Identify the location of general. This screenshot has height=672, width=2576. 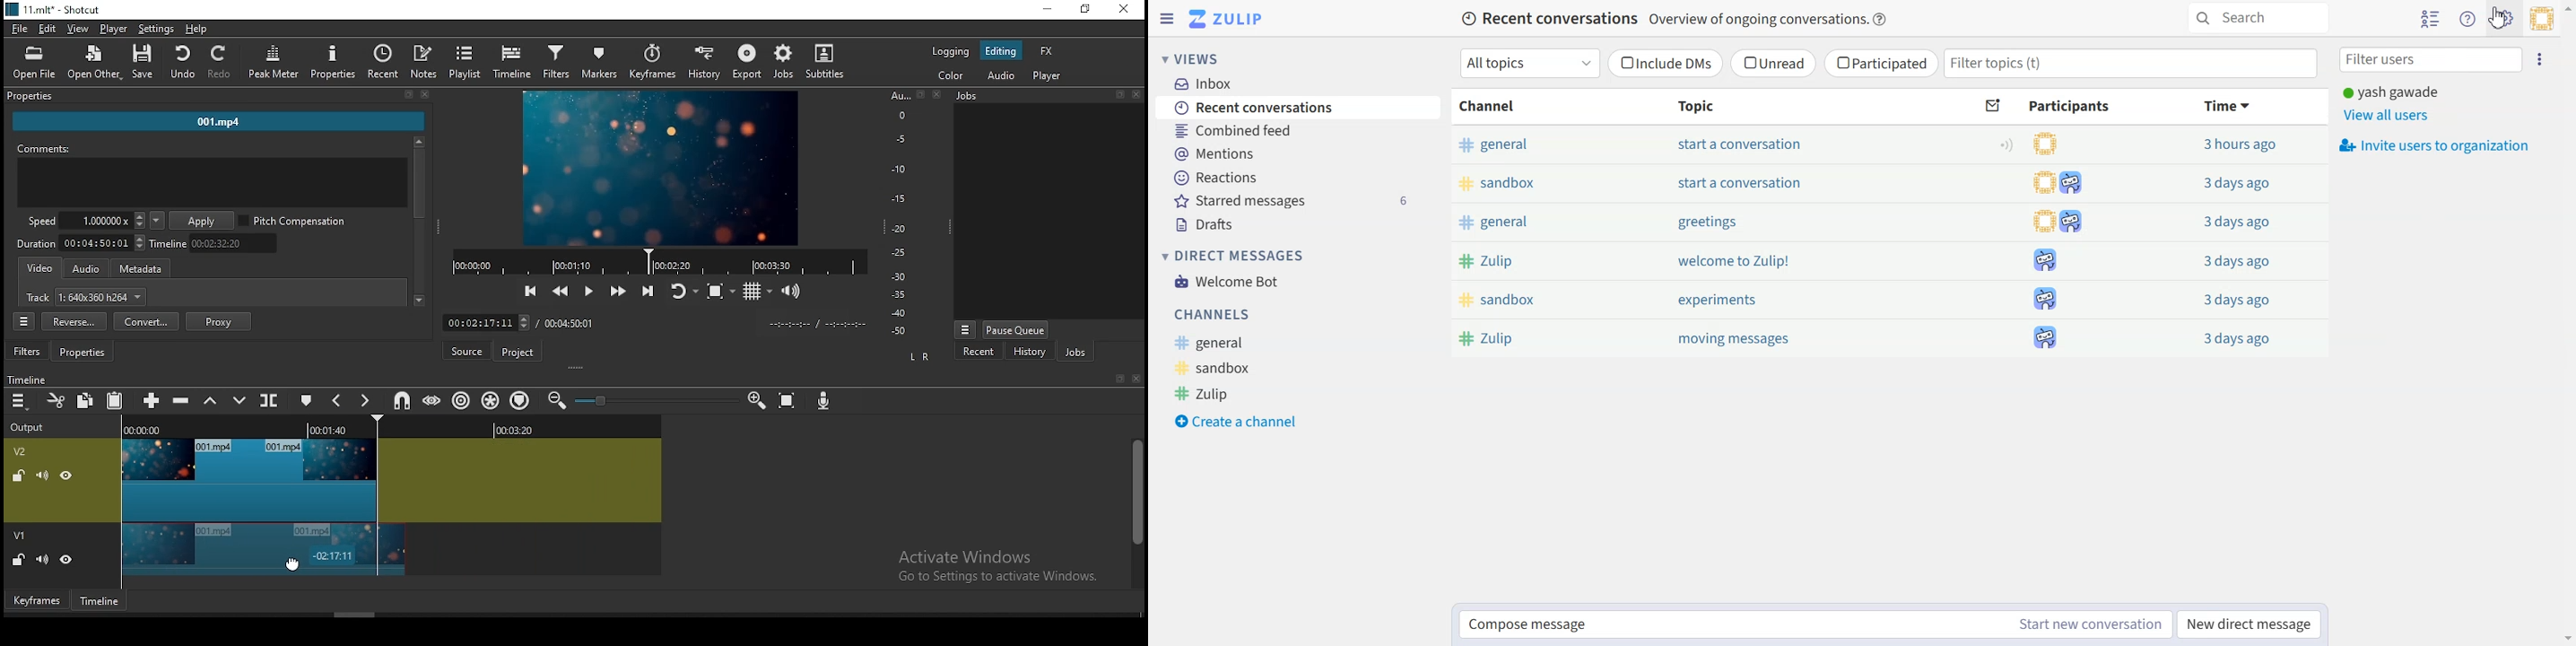
(1498, 144).